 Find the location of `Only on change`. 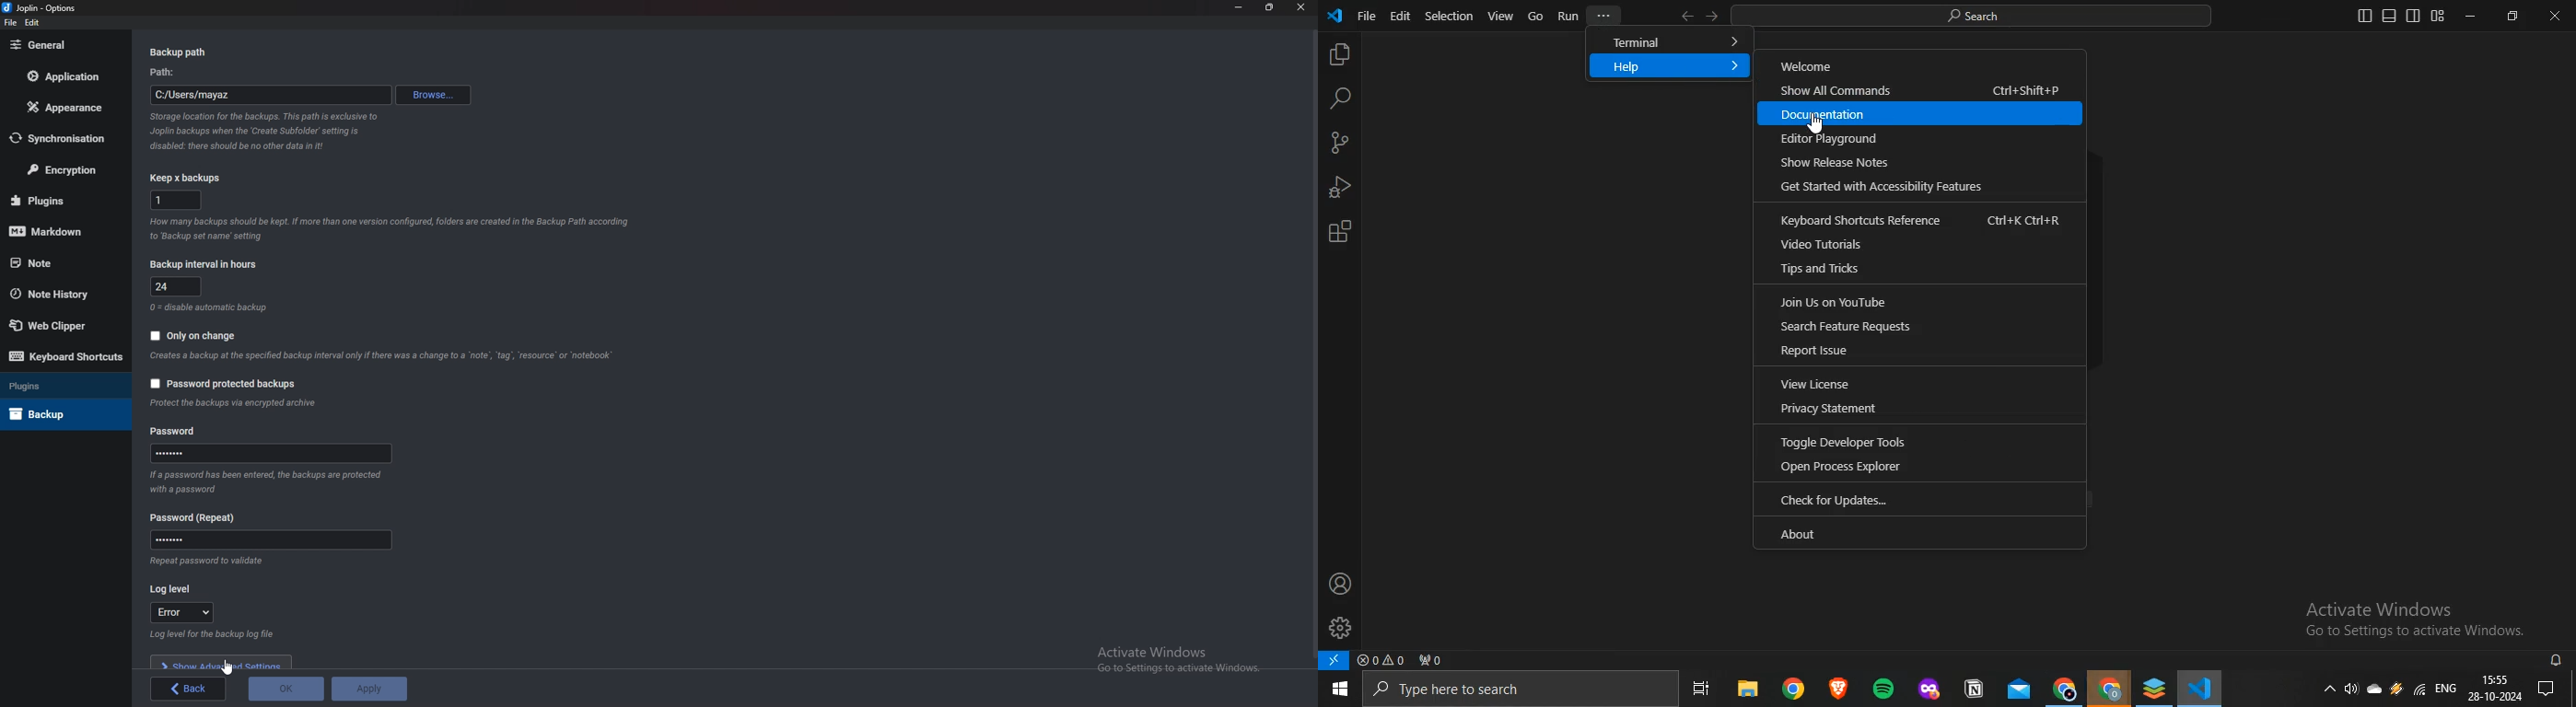

Only on change is located at coordinates (201, 334).